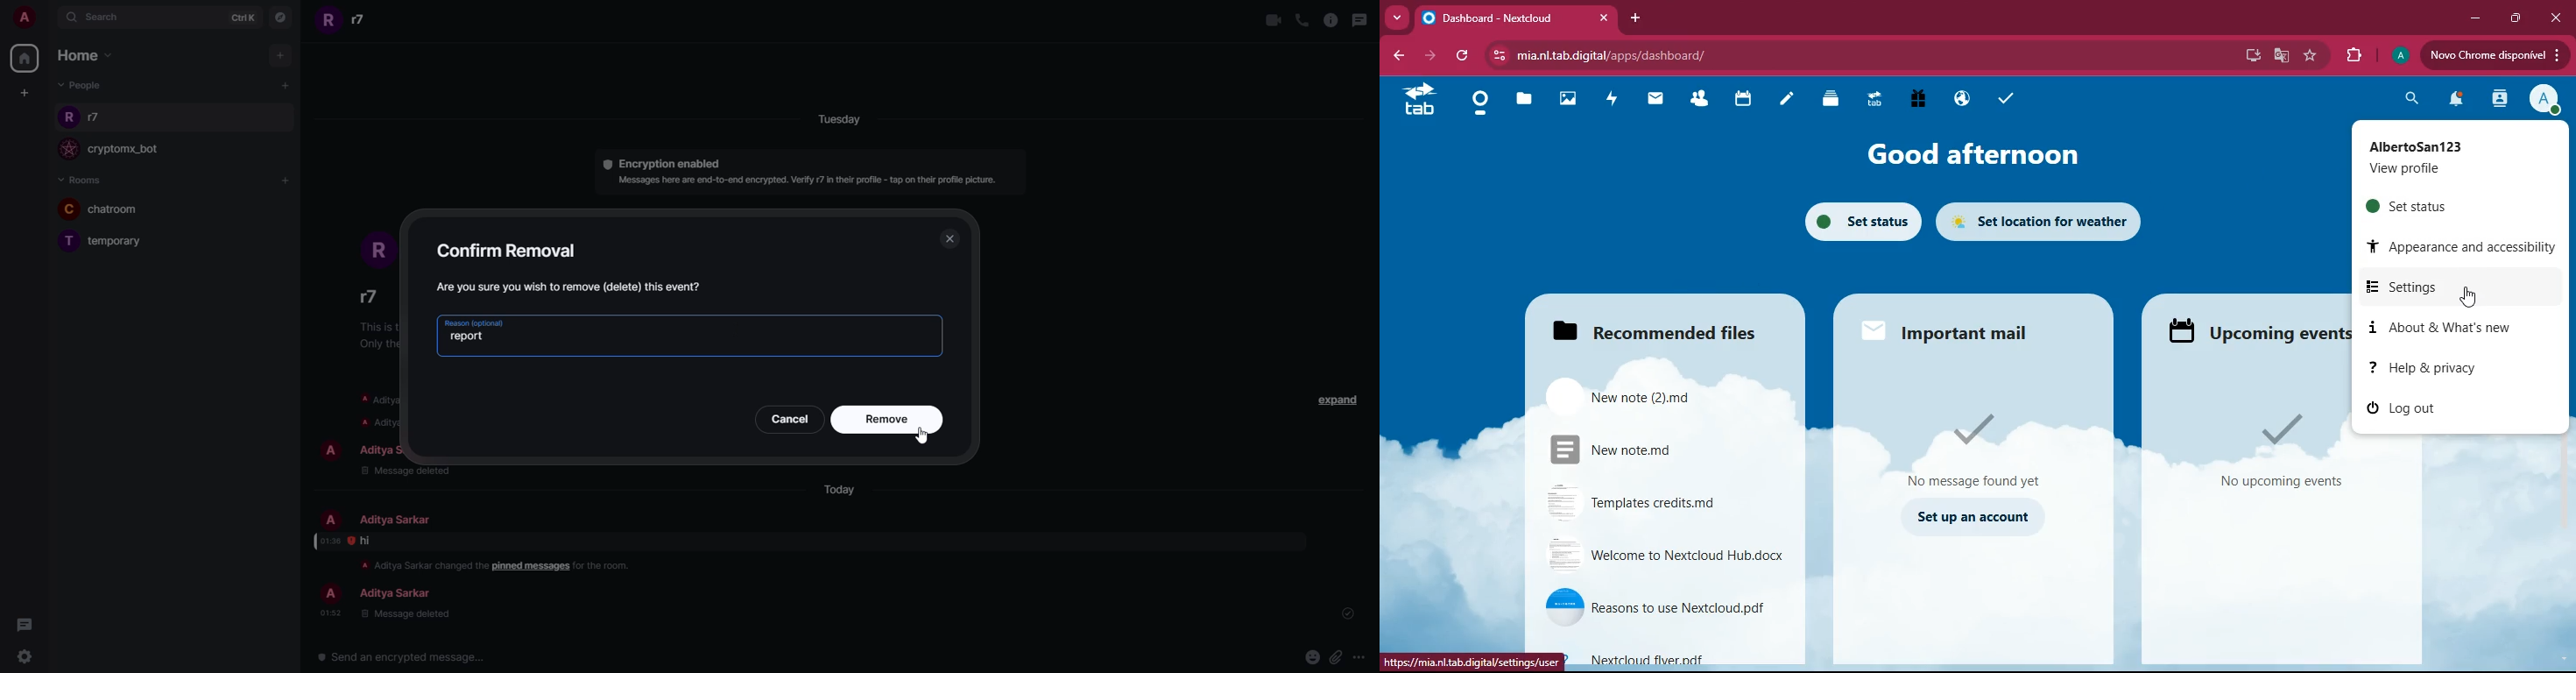 Image resolution: width=2576 pixels, height=700 pixels. What do you see at coordinates (474, 322) in the screenshot?
I see `reason` at bounding box center [474, 322].